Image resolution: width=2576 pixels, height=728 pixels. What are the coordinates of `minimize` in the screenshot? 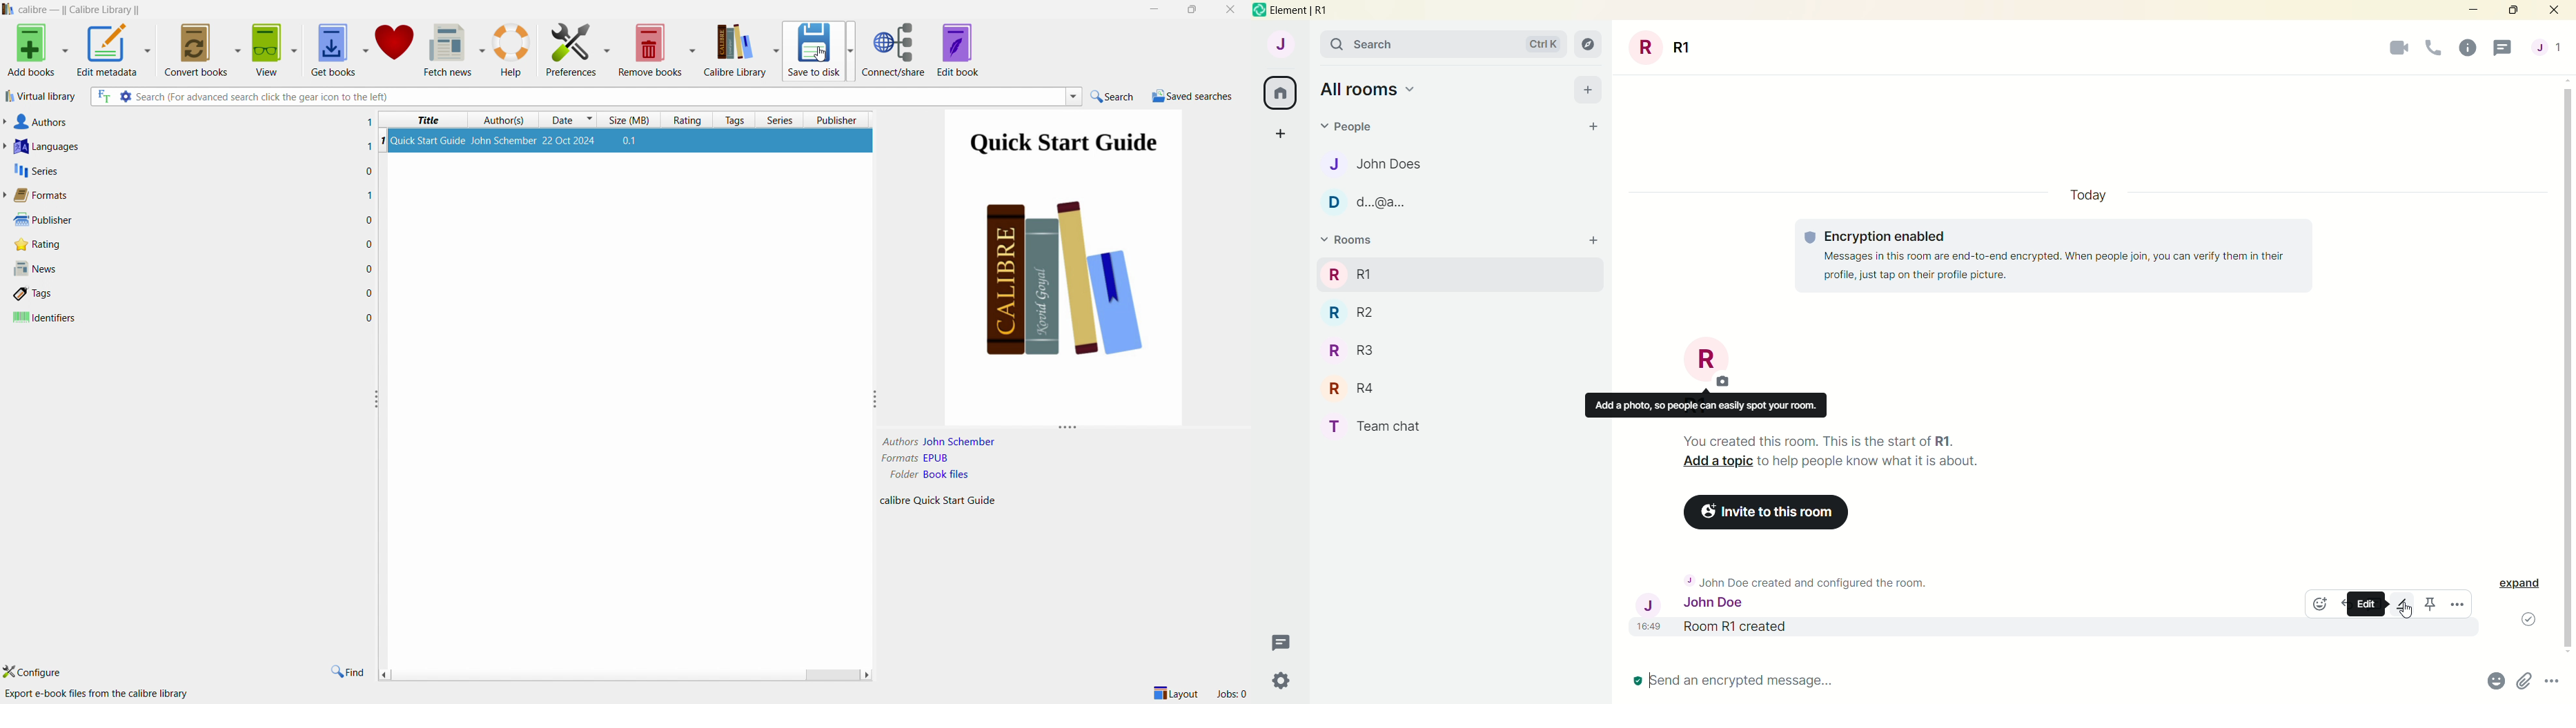 It's located at (2471, 11).